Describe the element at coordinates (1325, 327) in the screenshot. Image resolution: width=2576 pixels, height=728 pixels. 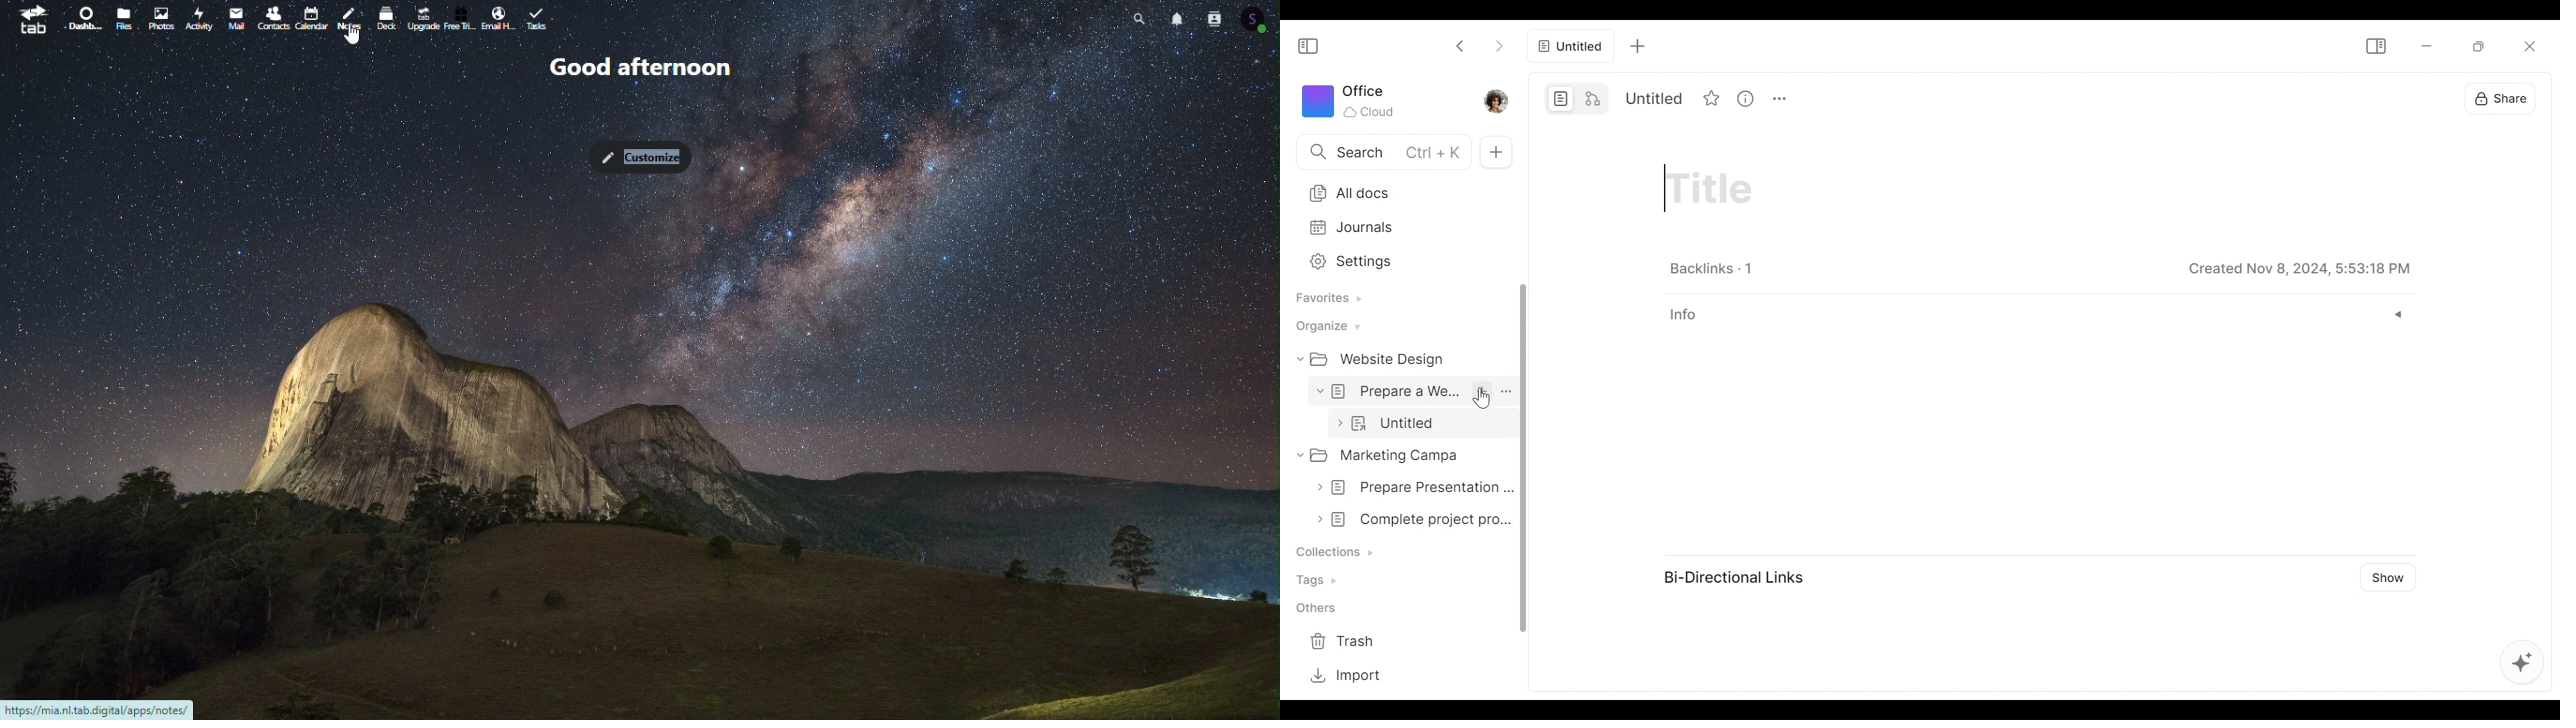
I see `Organize` at that location.